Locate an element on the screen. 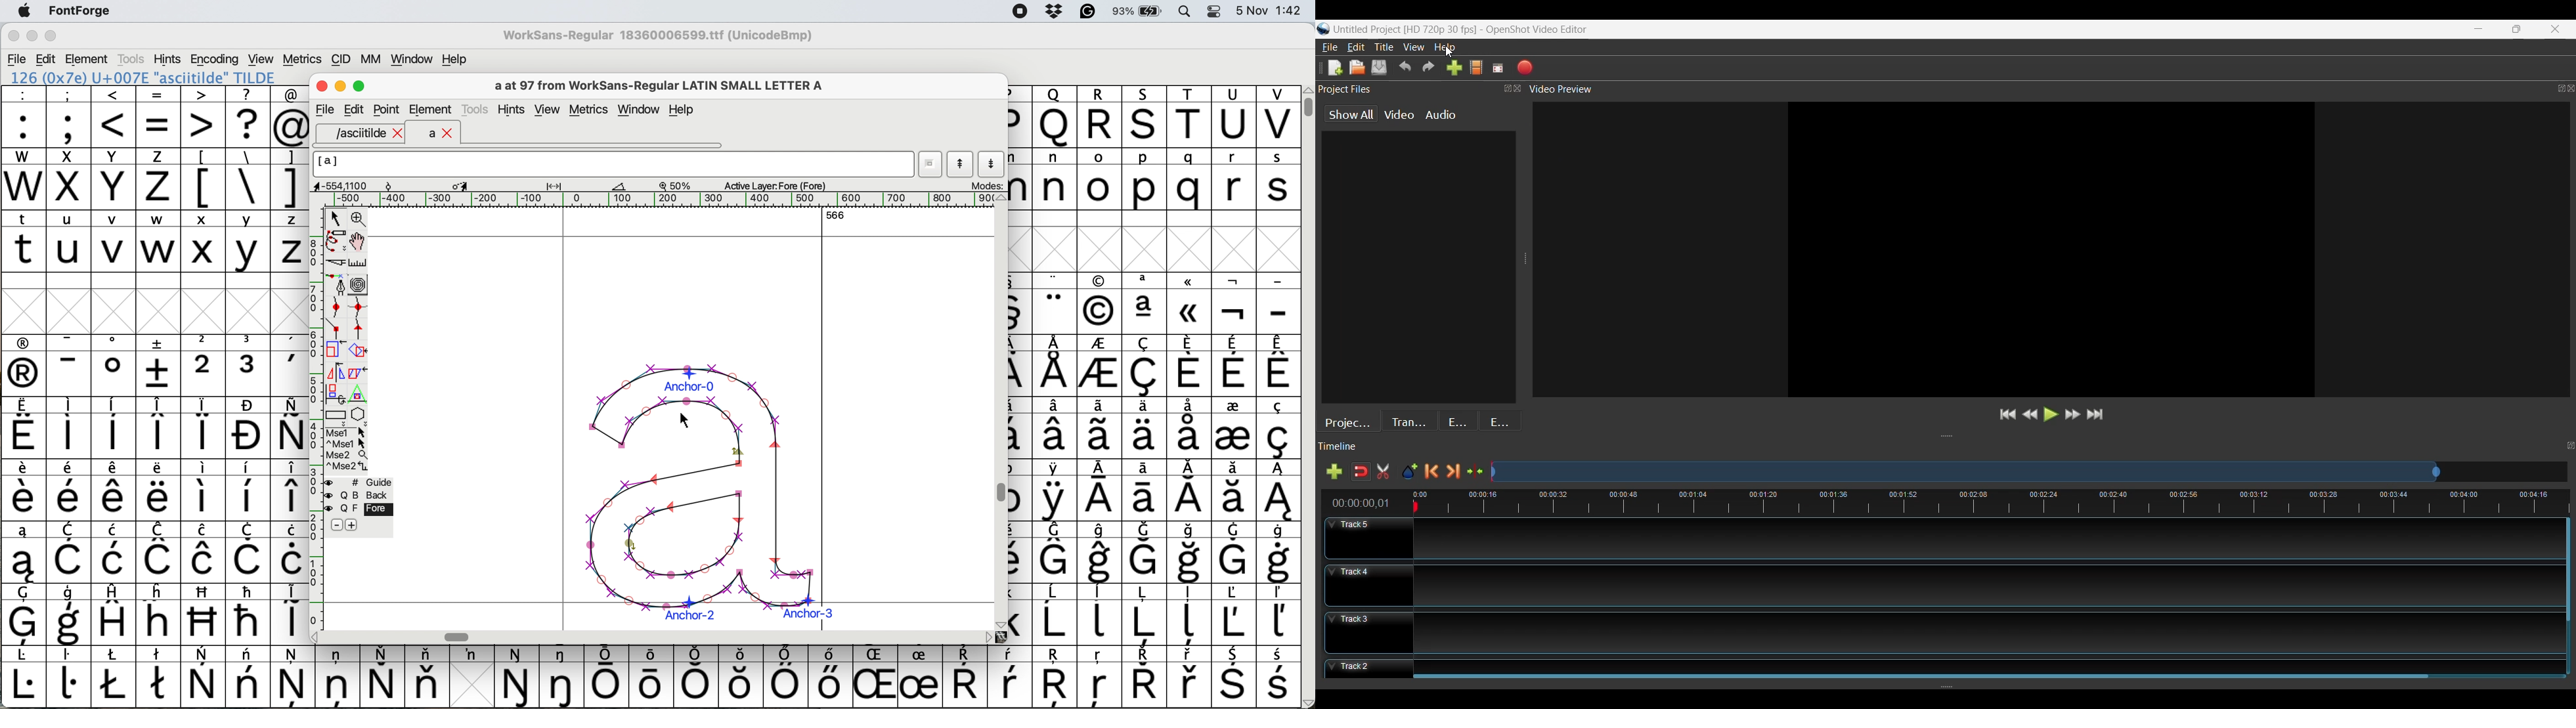  Play is located at coordinates (2051, 414).